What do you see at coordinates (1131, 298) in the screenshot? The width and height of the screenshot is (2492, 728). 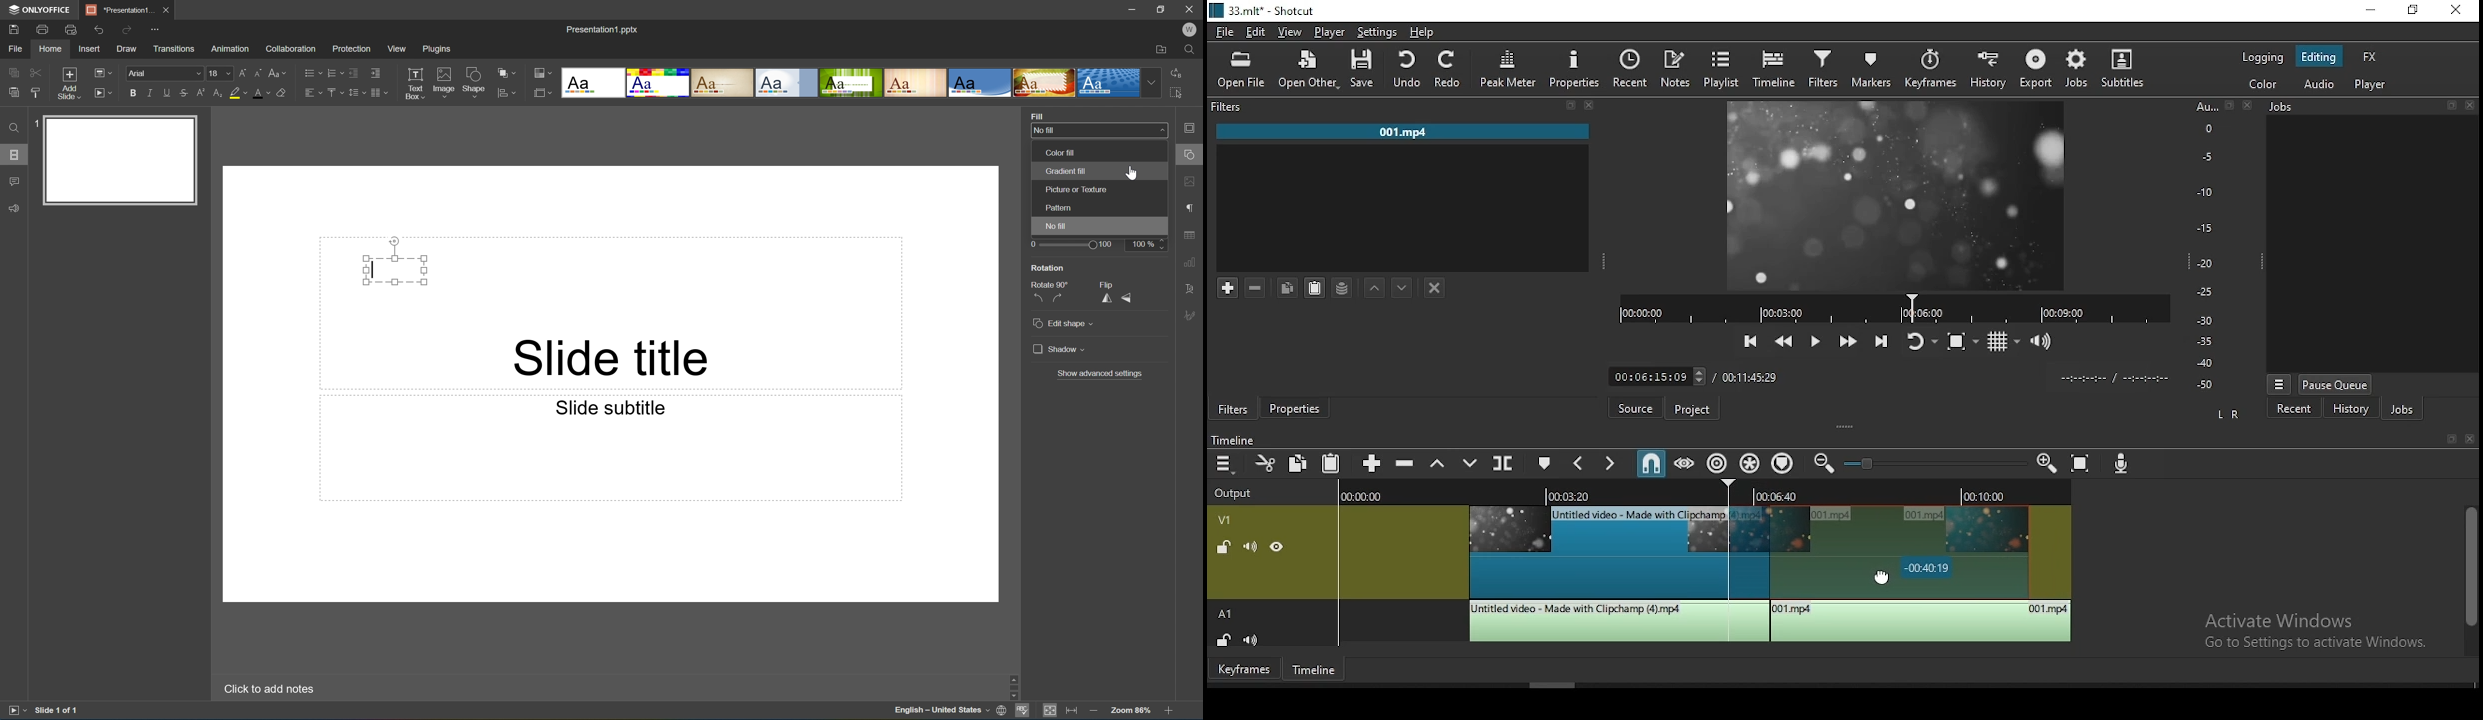 I see `Flip vertically` at bounding box center [1131, 298].